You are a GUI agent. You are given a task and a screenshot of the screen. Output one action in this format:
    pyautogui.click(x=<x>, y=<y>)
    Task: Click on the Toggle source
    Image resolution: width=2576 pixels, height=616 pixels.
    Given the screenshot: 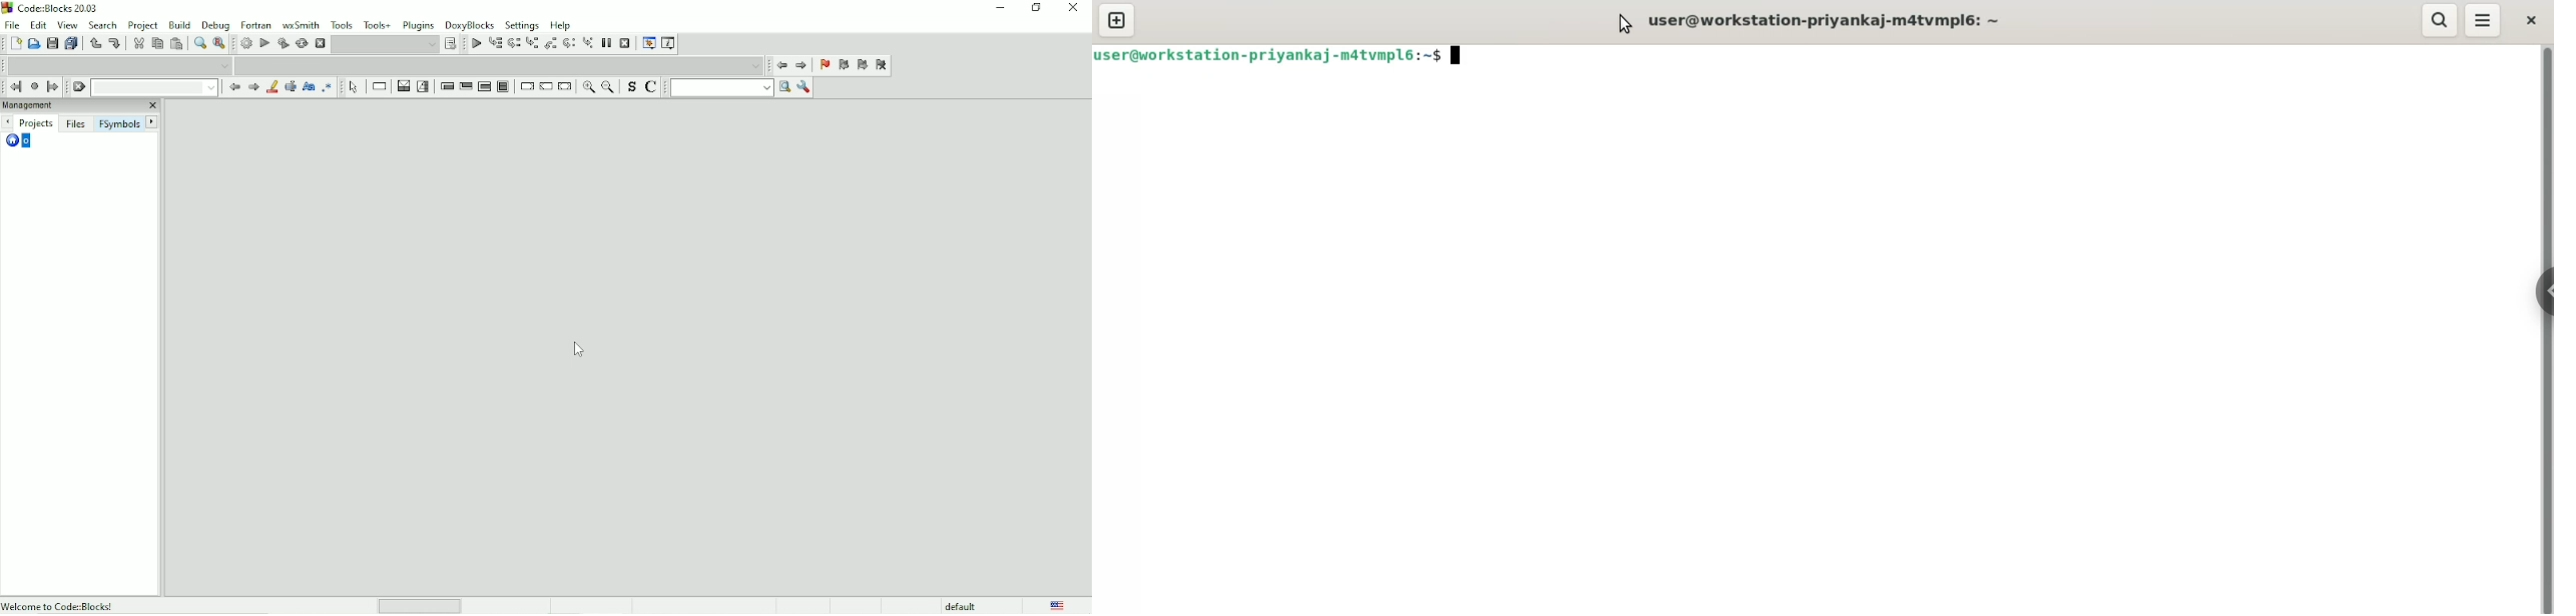 What is the action you would take?
    pyautogui.click(x=631, y=88)
    